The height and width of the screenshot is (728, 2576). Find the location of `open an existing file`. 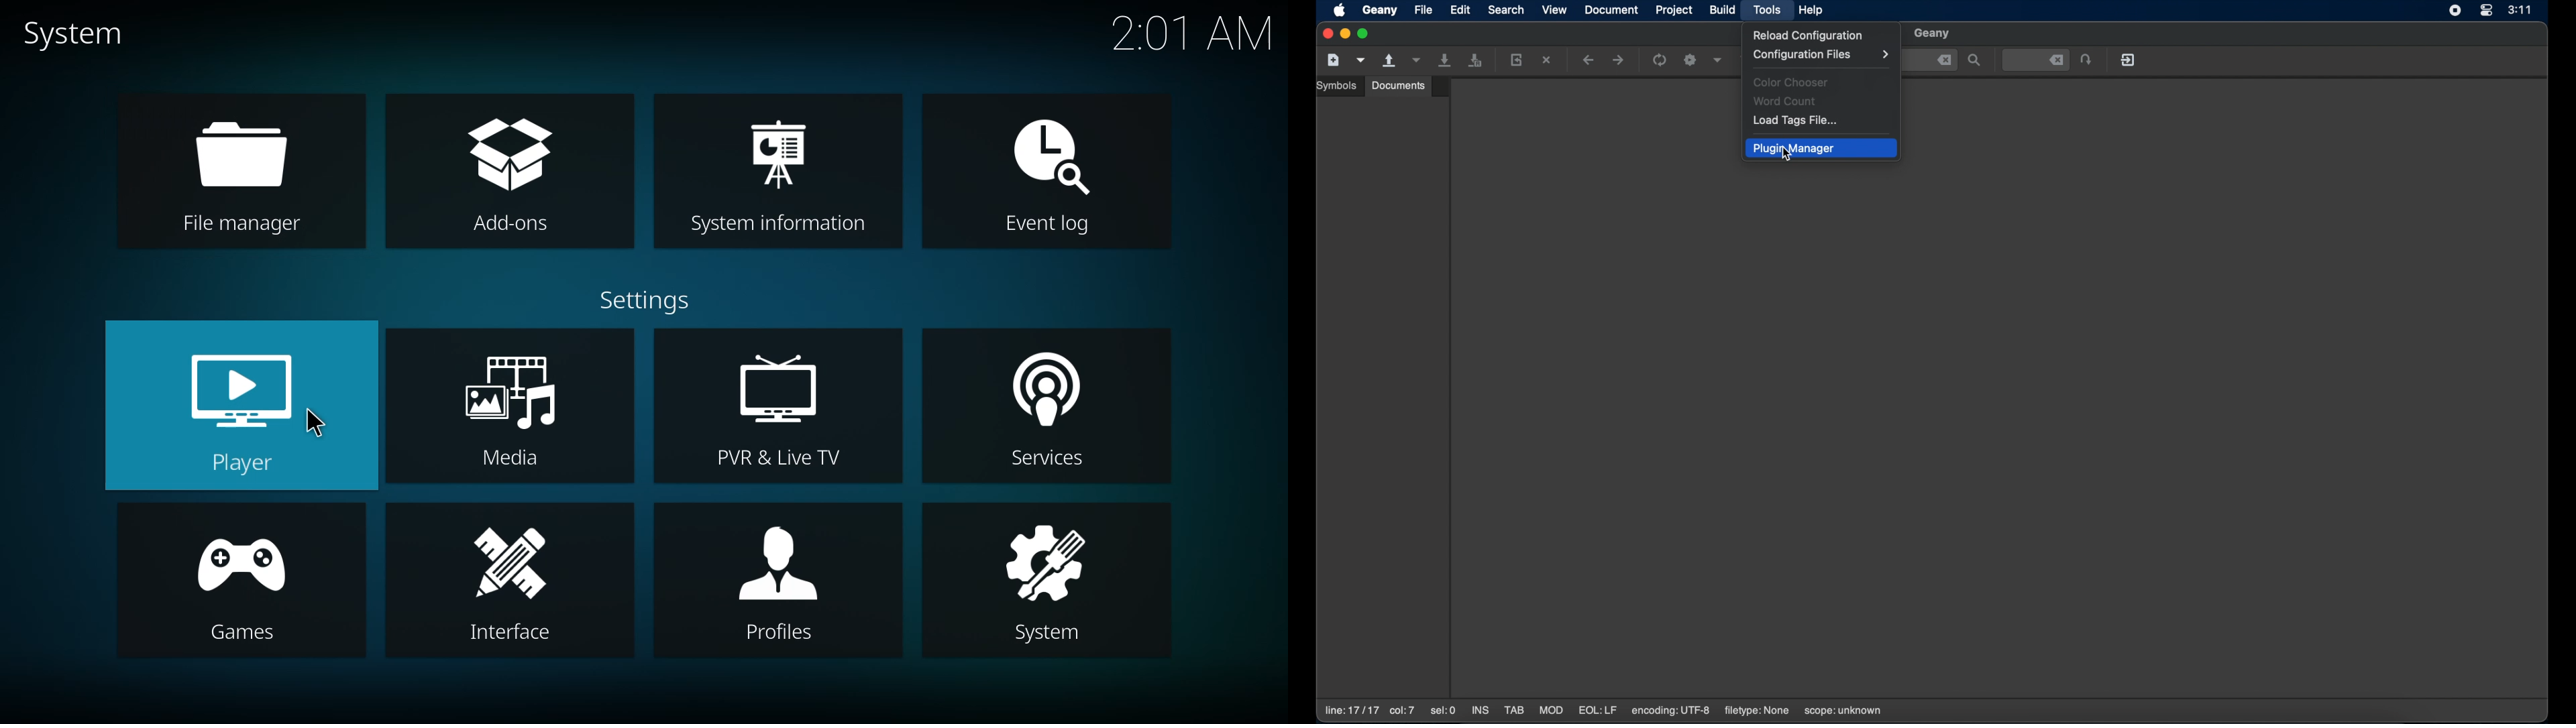

open an existing file is located at coordinates (1390, 61).